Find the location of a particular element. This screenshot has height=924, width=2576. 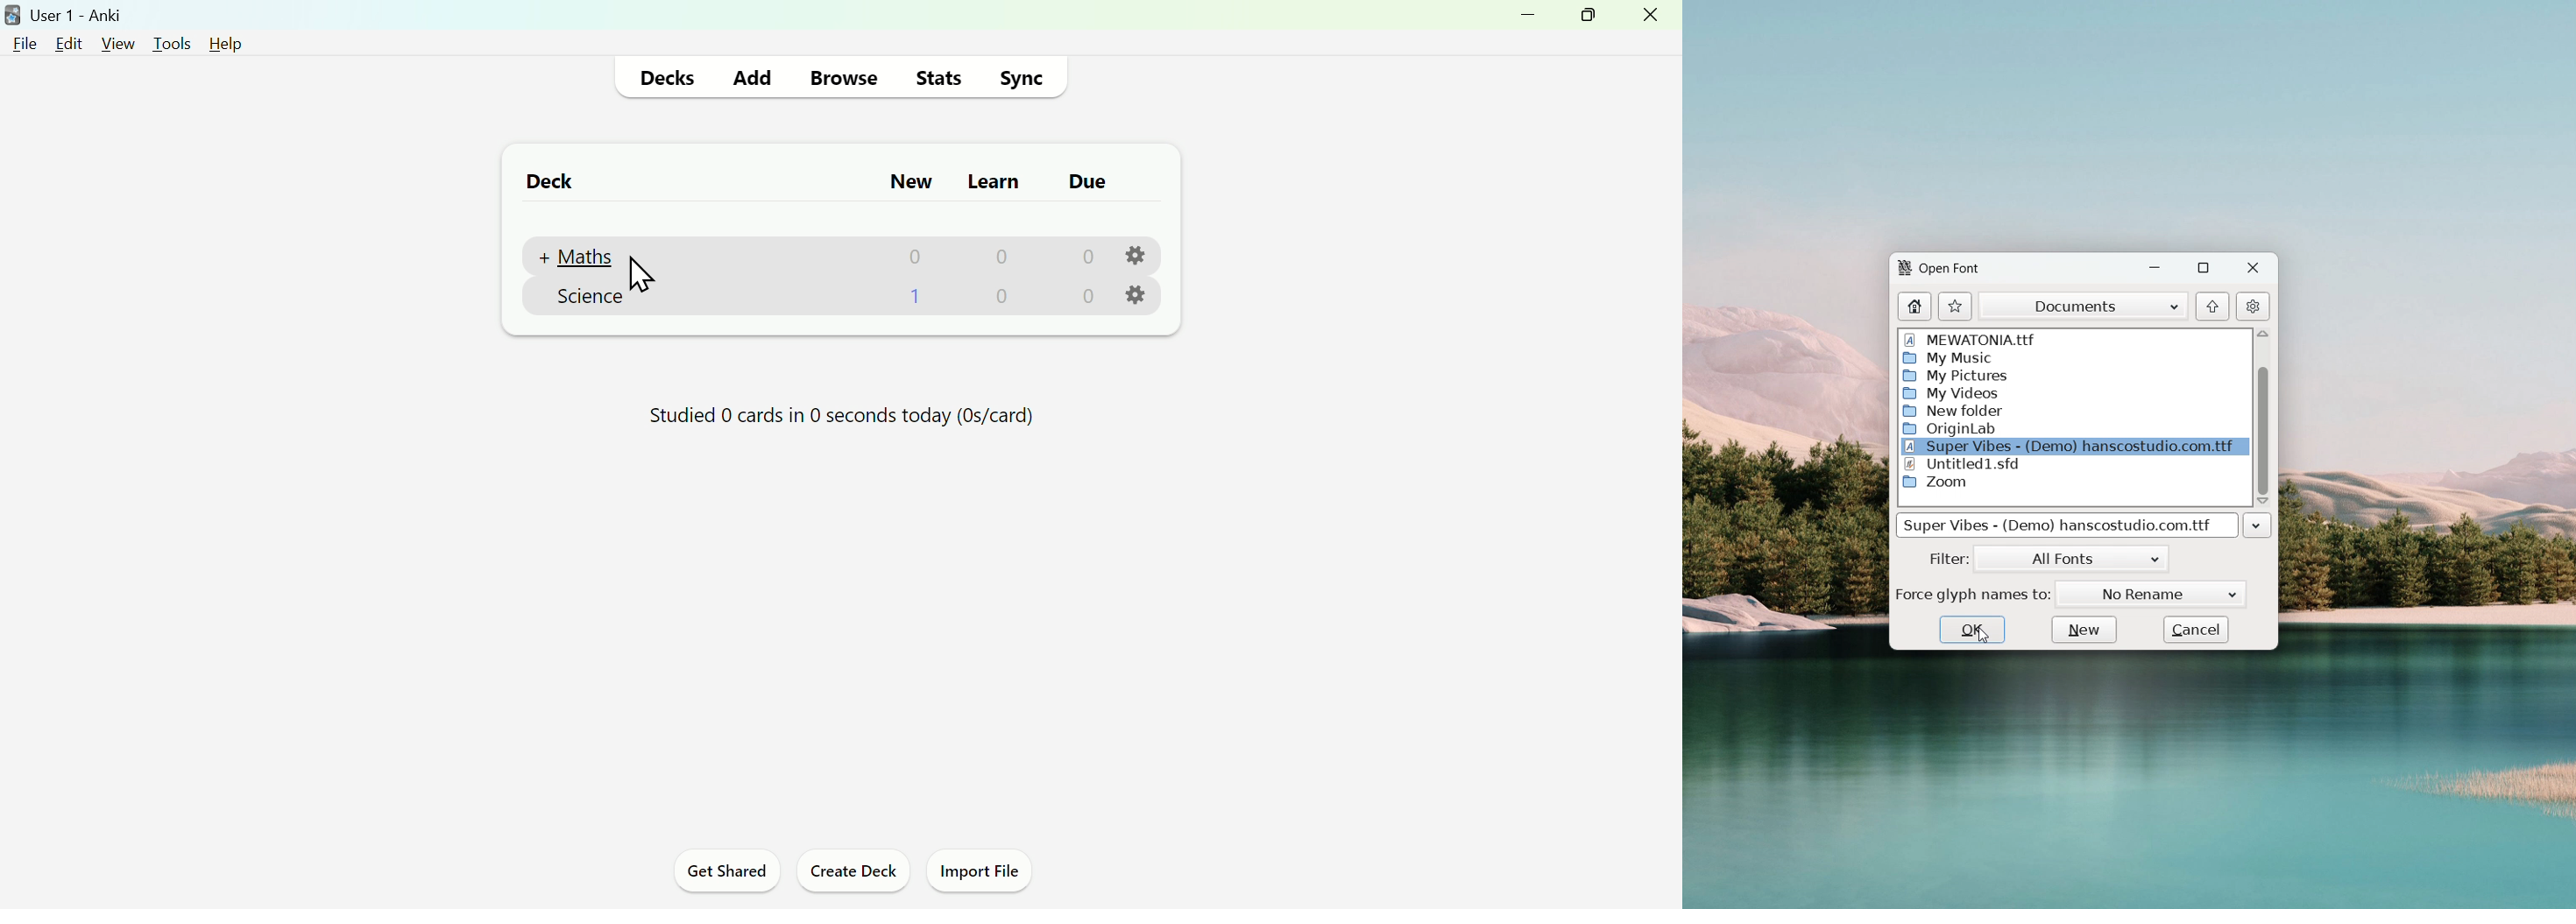

actions is located at coordinates (1956, 307).